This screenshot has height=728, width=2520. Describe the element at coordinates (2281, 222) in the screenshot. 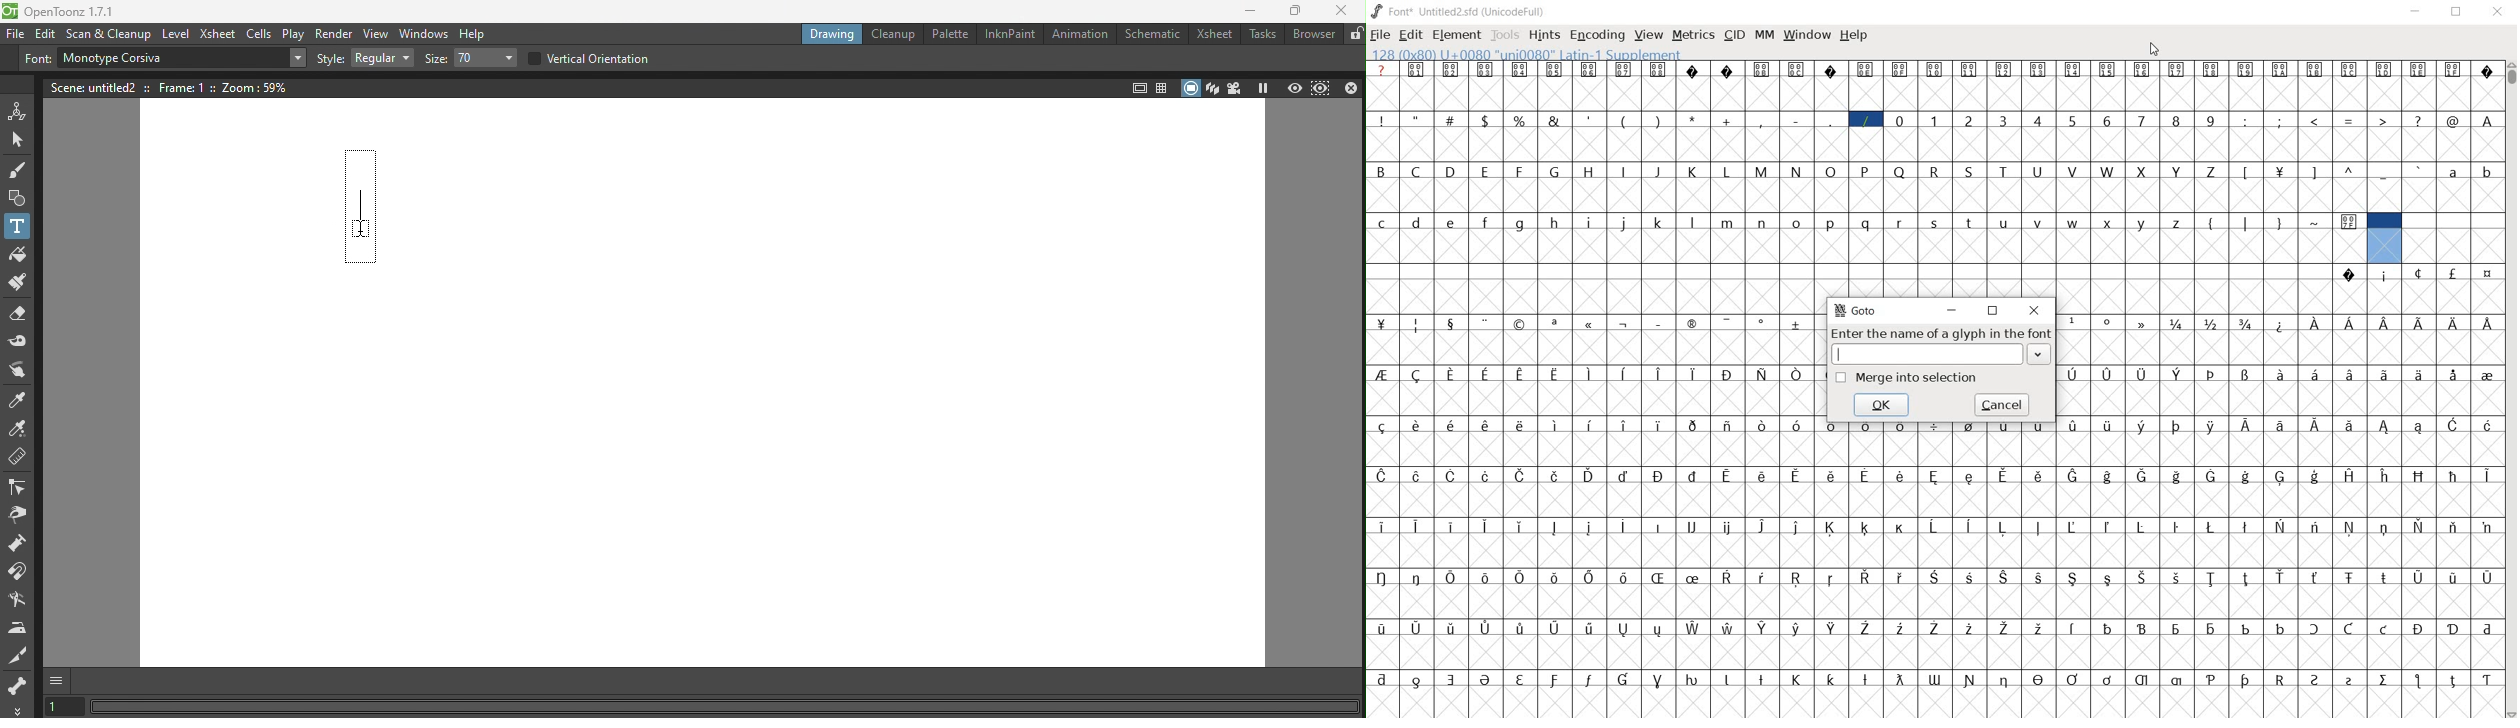

I see `}` at that location.